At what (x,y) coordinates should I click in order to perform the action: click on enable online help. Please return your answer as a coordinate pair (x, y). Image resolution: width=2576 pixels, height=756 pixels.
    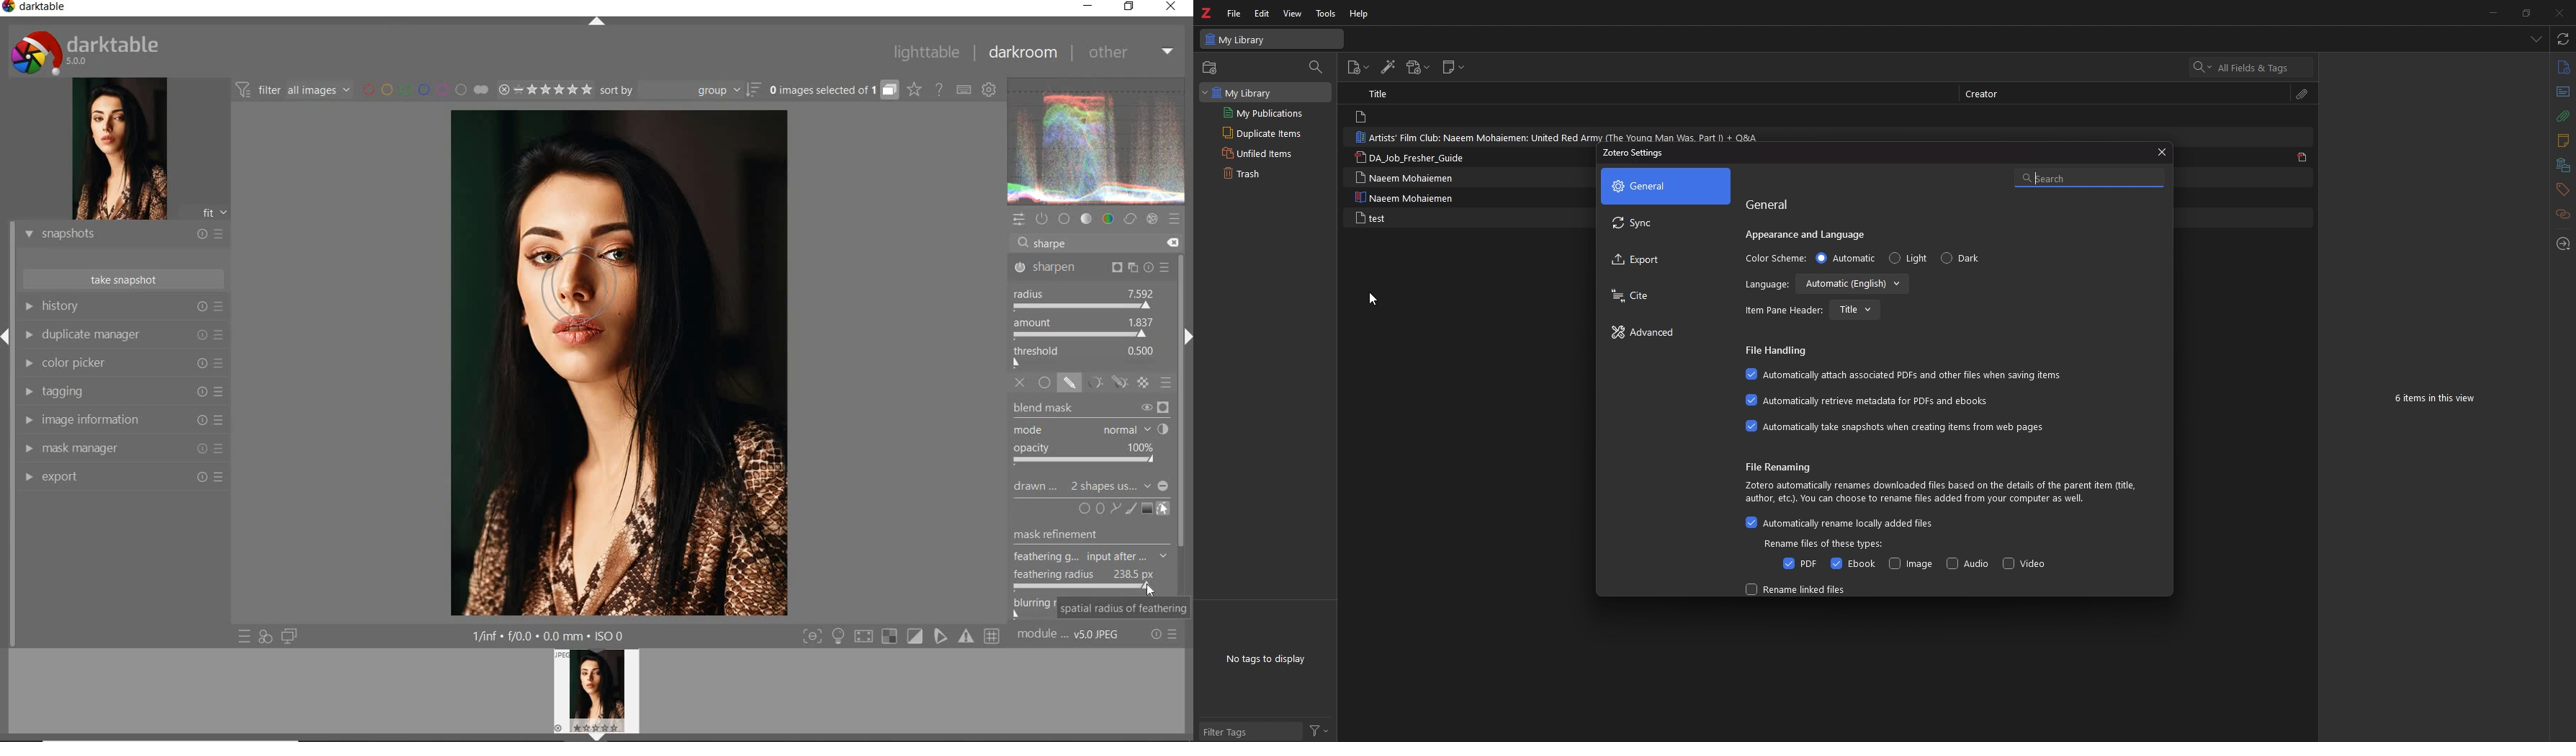
    Looking at the image, I should click on (939, 89).